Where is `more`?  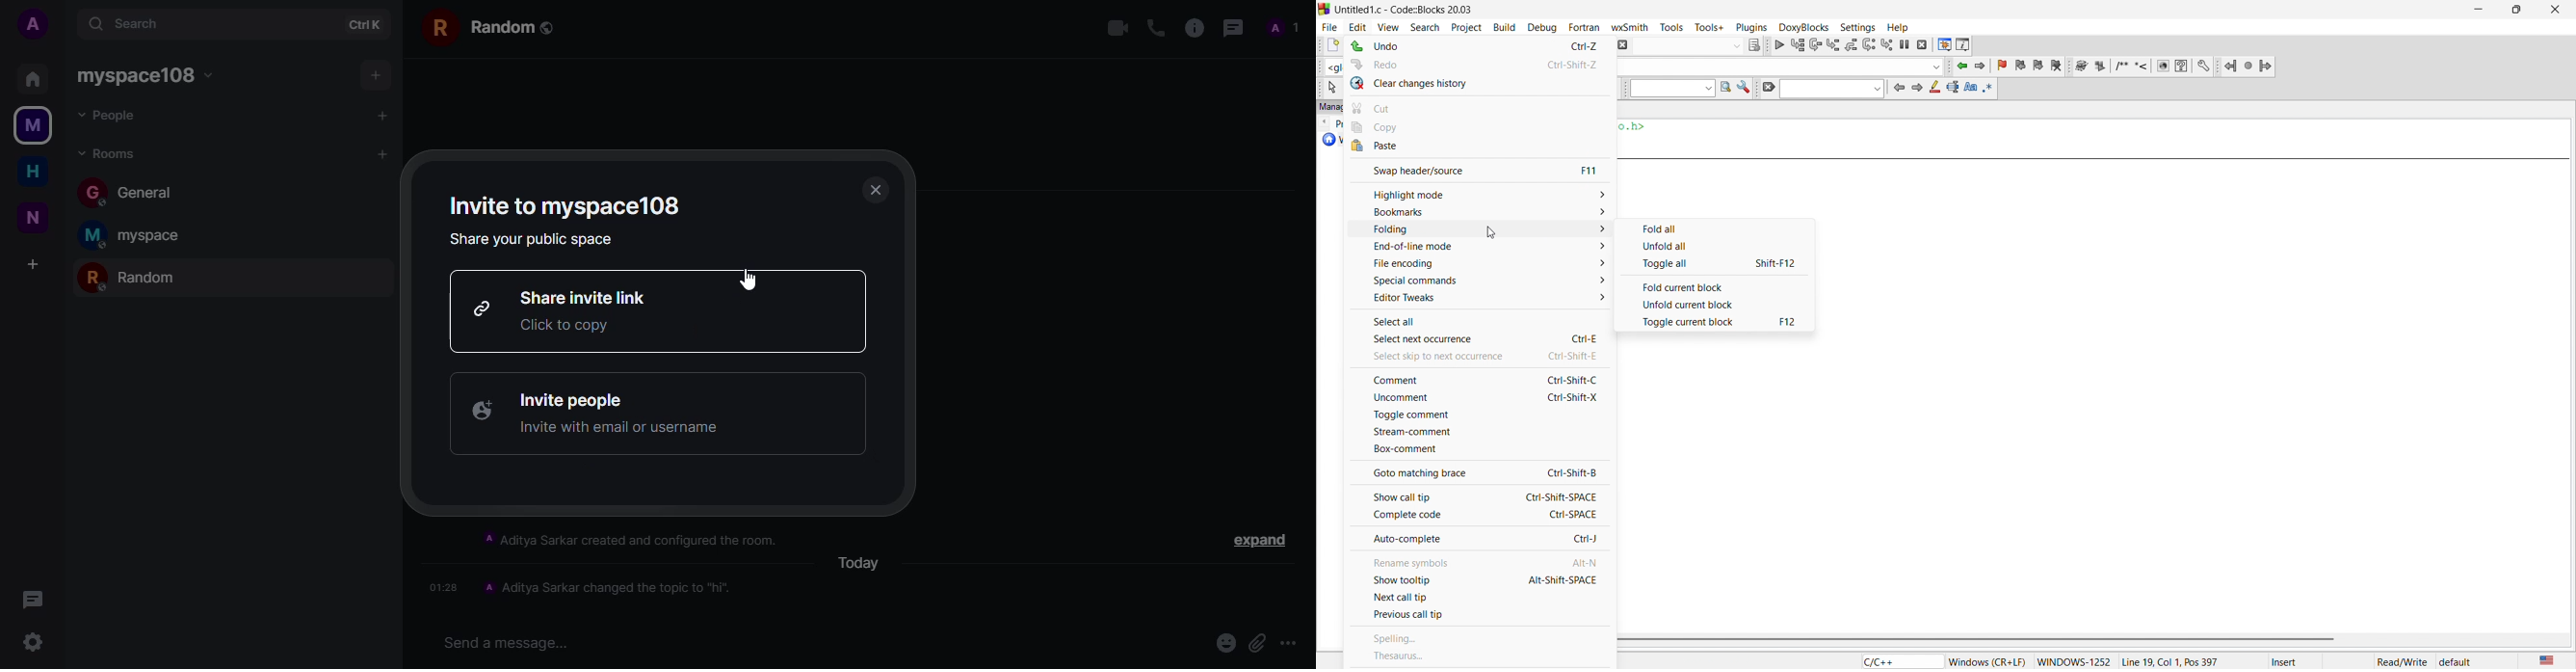 more is located at coordinates (1293, 641).